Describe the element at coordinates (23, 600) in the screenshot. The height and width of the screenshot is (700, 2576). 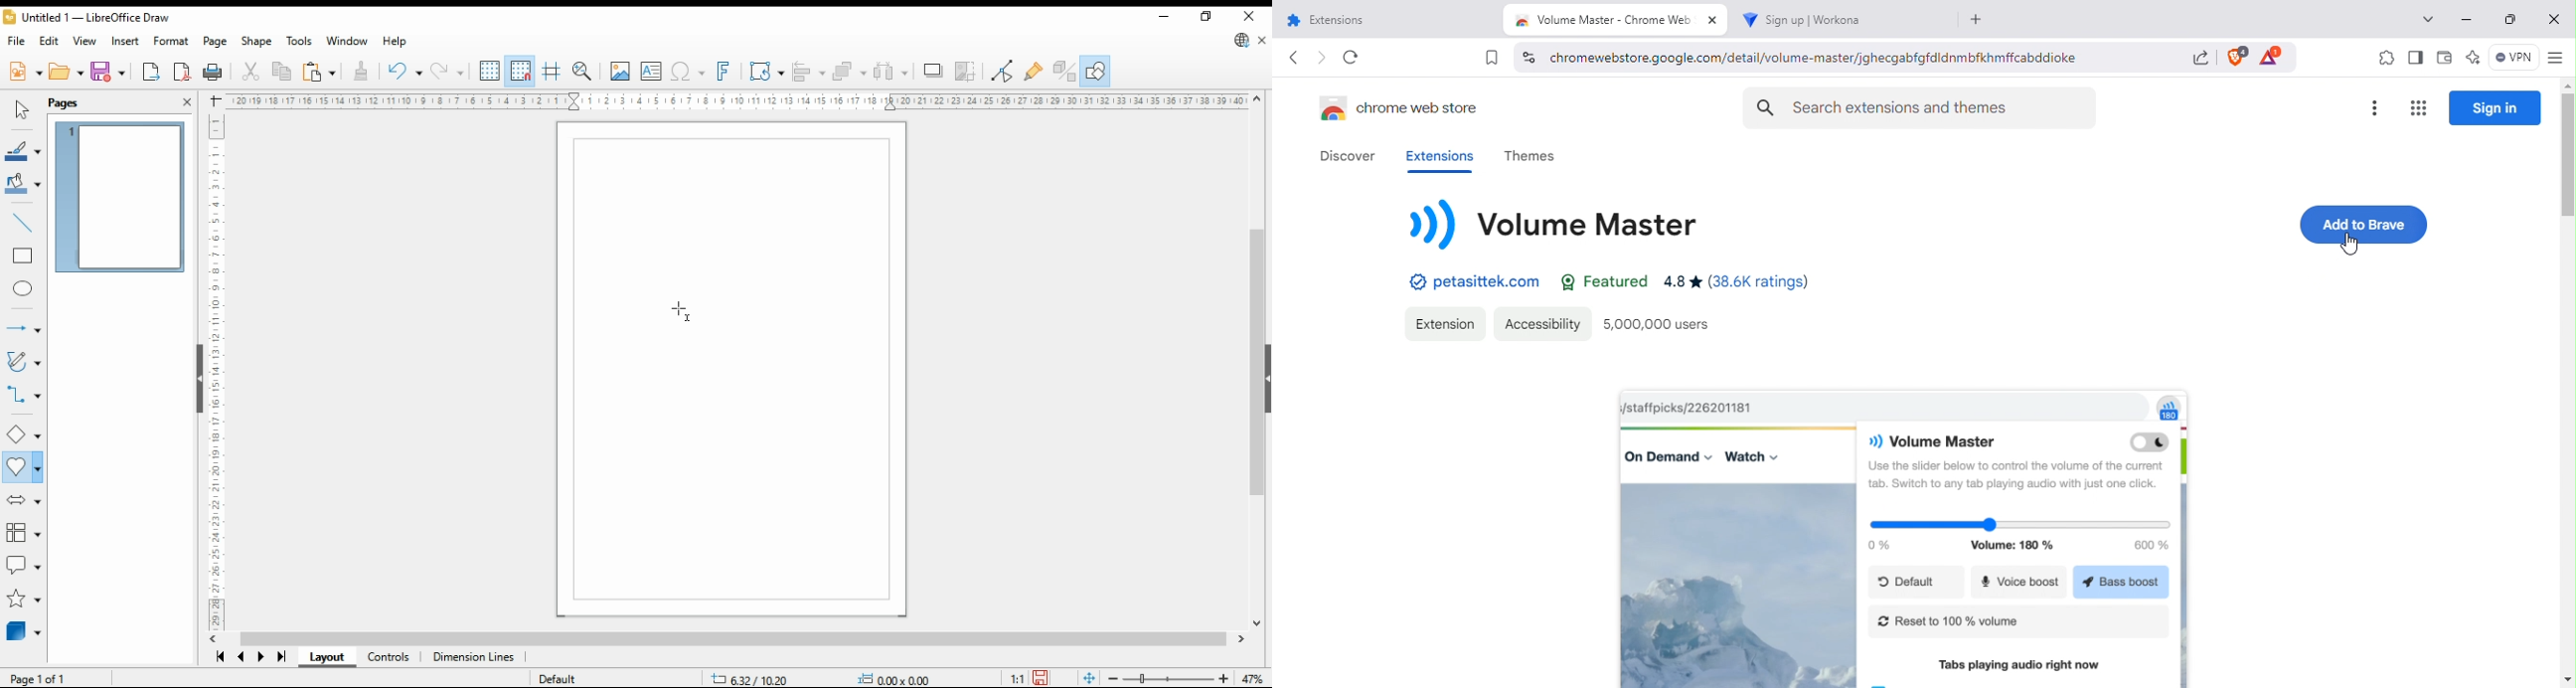
I see `stars and banners` at that location.